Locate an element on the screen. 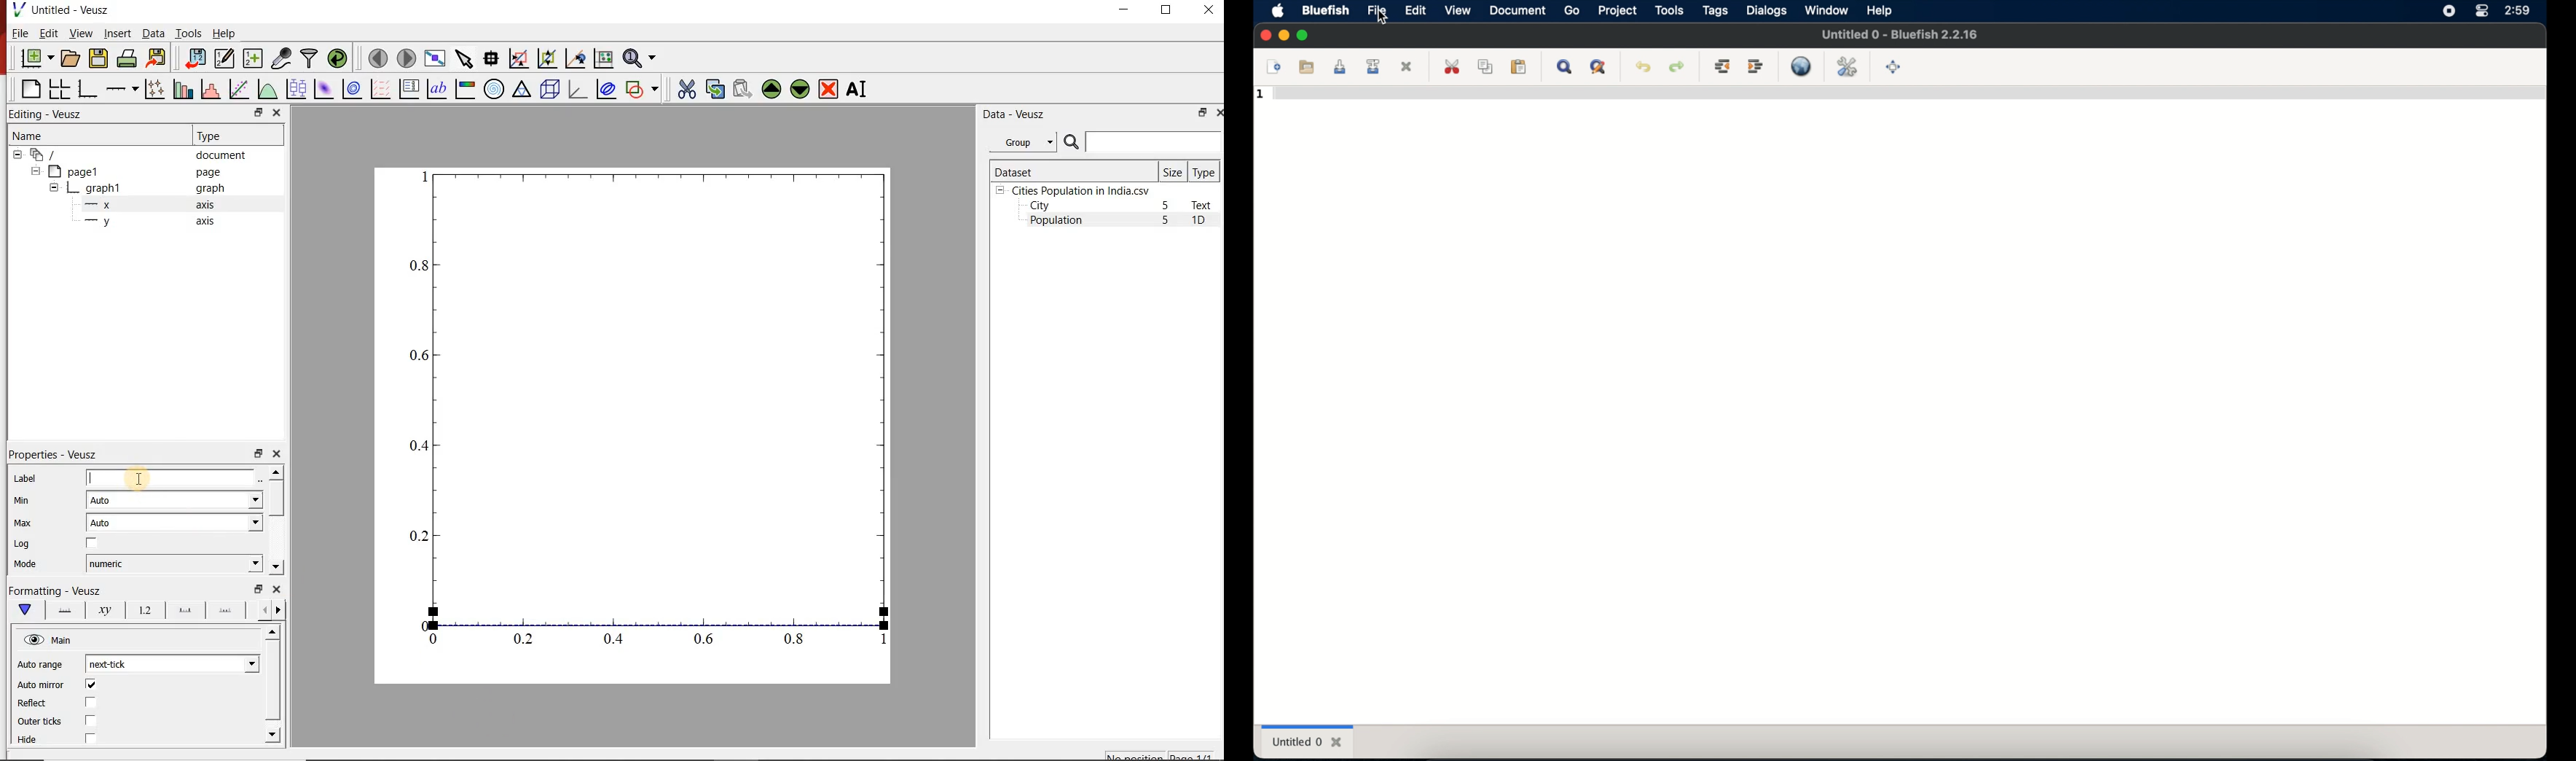 This screenshot has height=784, width=2576. numeric is located at coordinates (173, 563).